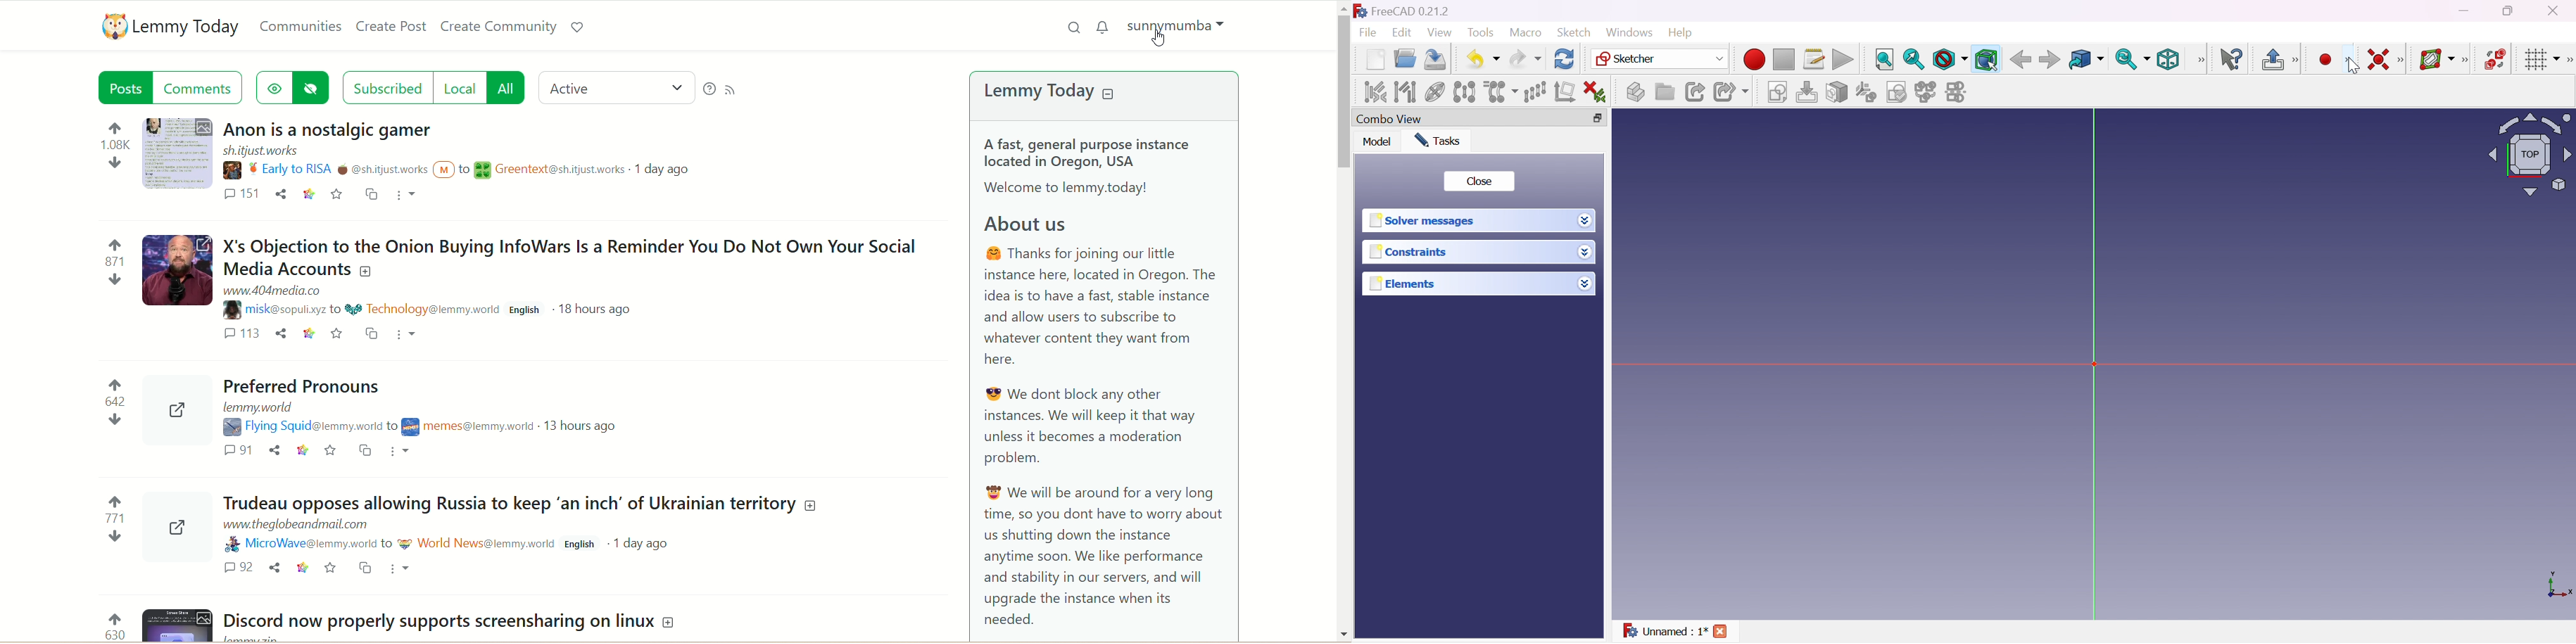 This screenshot has height=644, width=2576. What do you see at coordinates (1480, 182) in the screenshot?
I see `Close` at bounding box center [1480, 182].